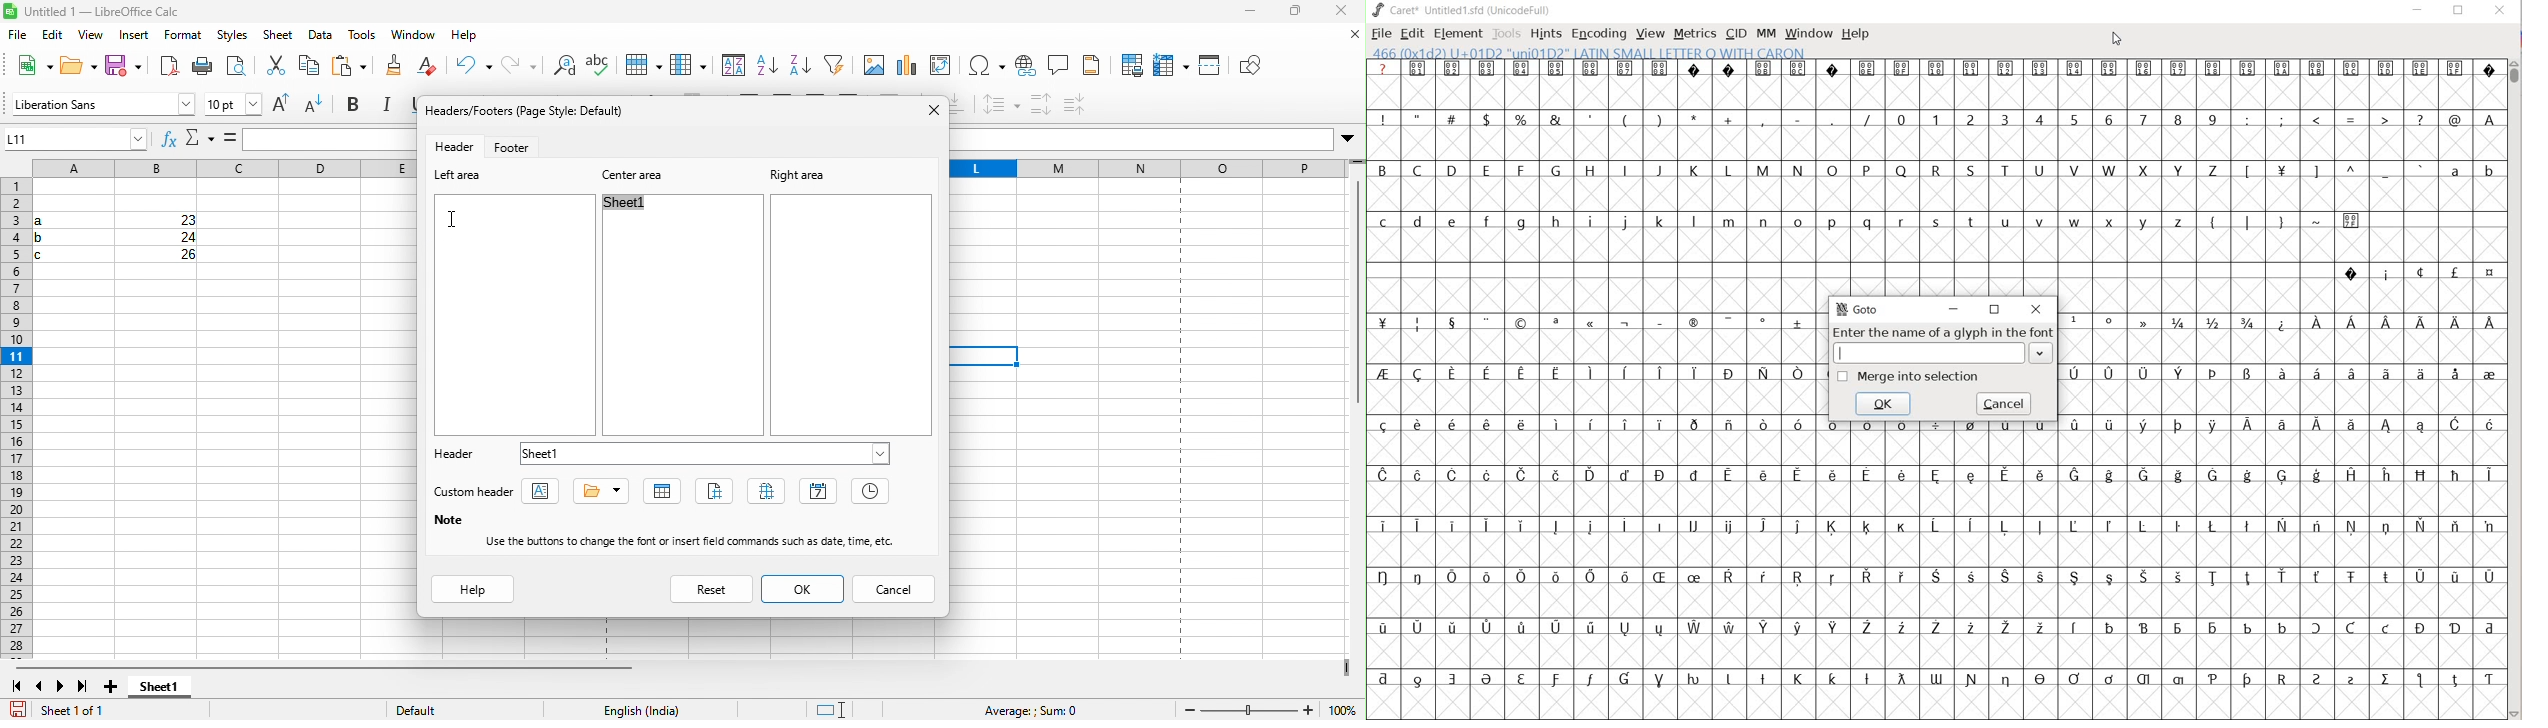 The image size is (2548, 728). I want to click on RESTORE DOWN, so click(1995, 308).